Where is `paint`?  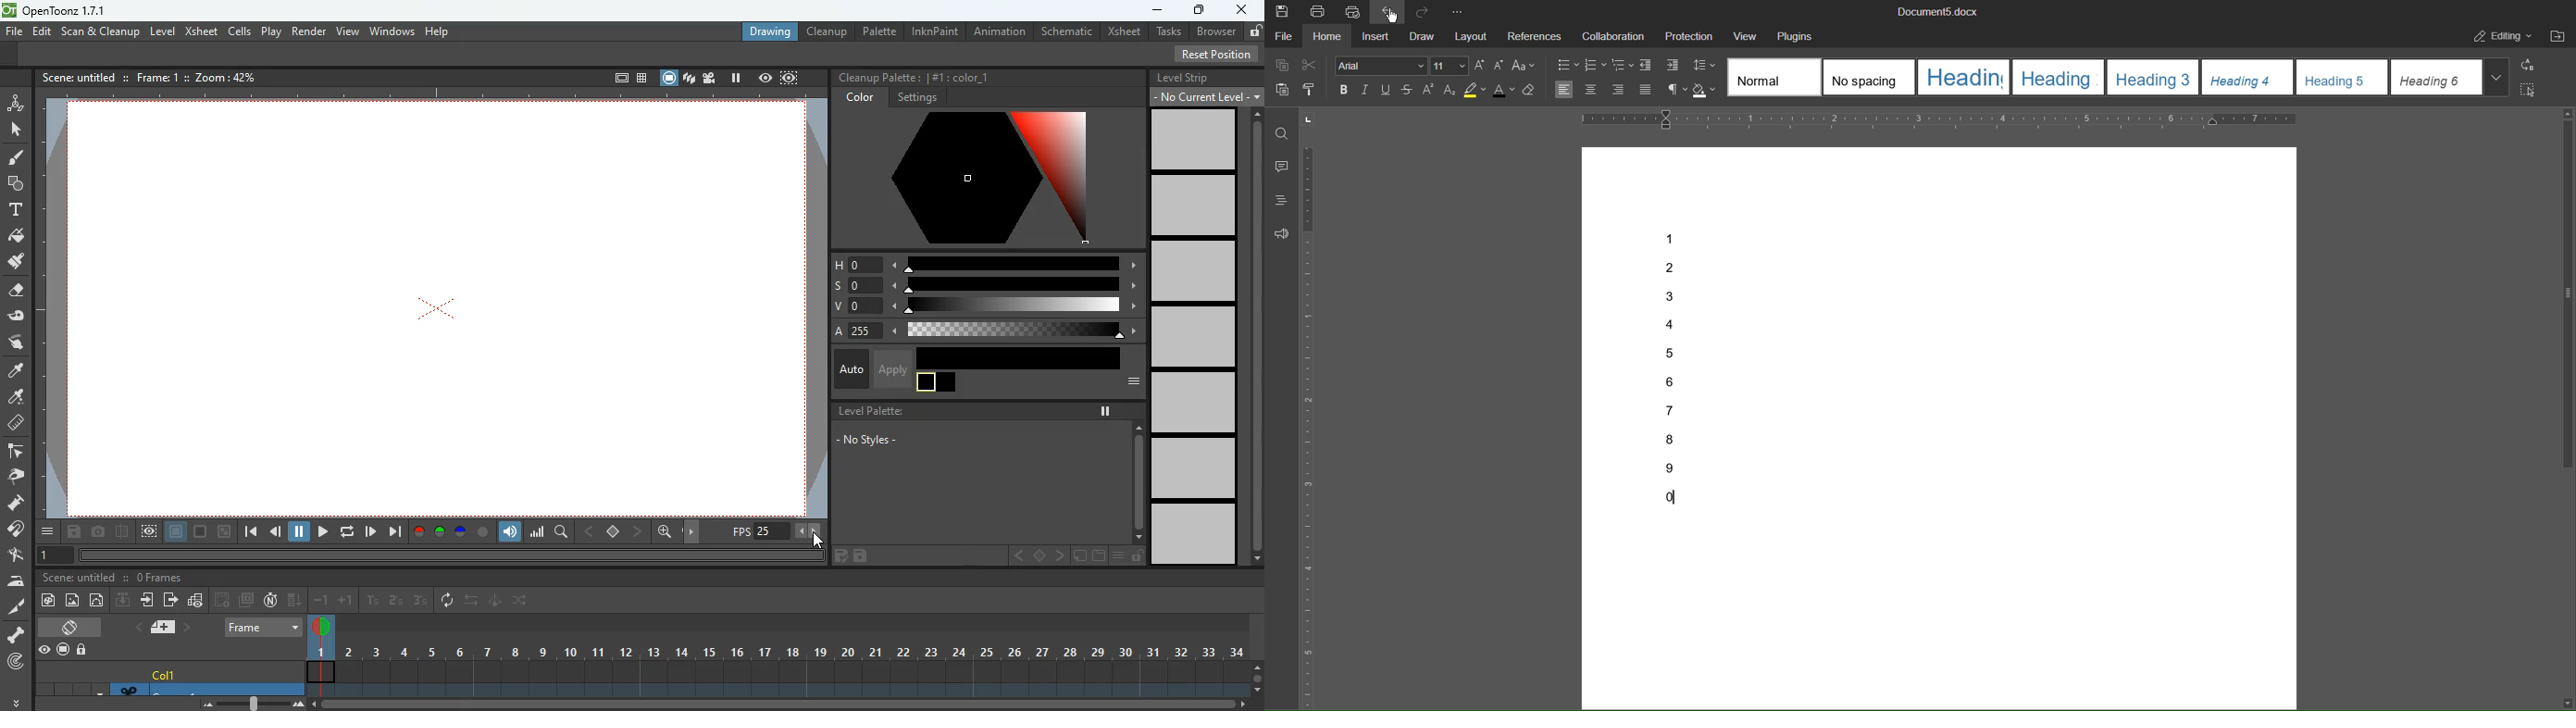 paint is located at coordinates (15, 160).